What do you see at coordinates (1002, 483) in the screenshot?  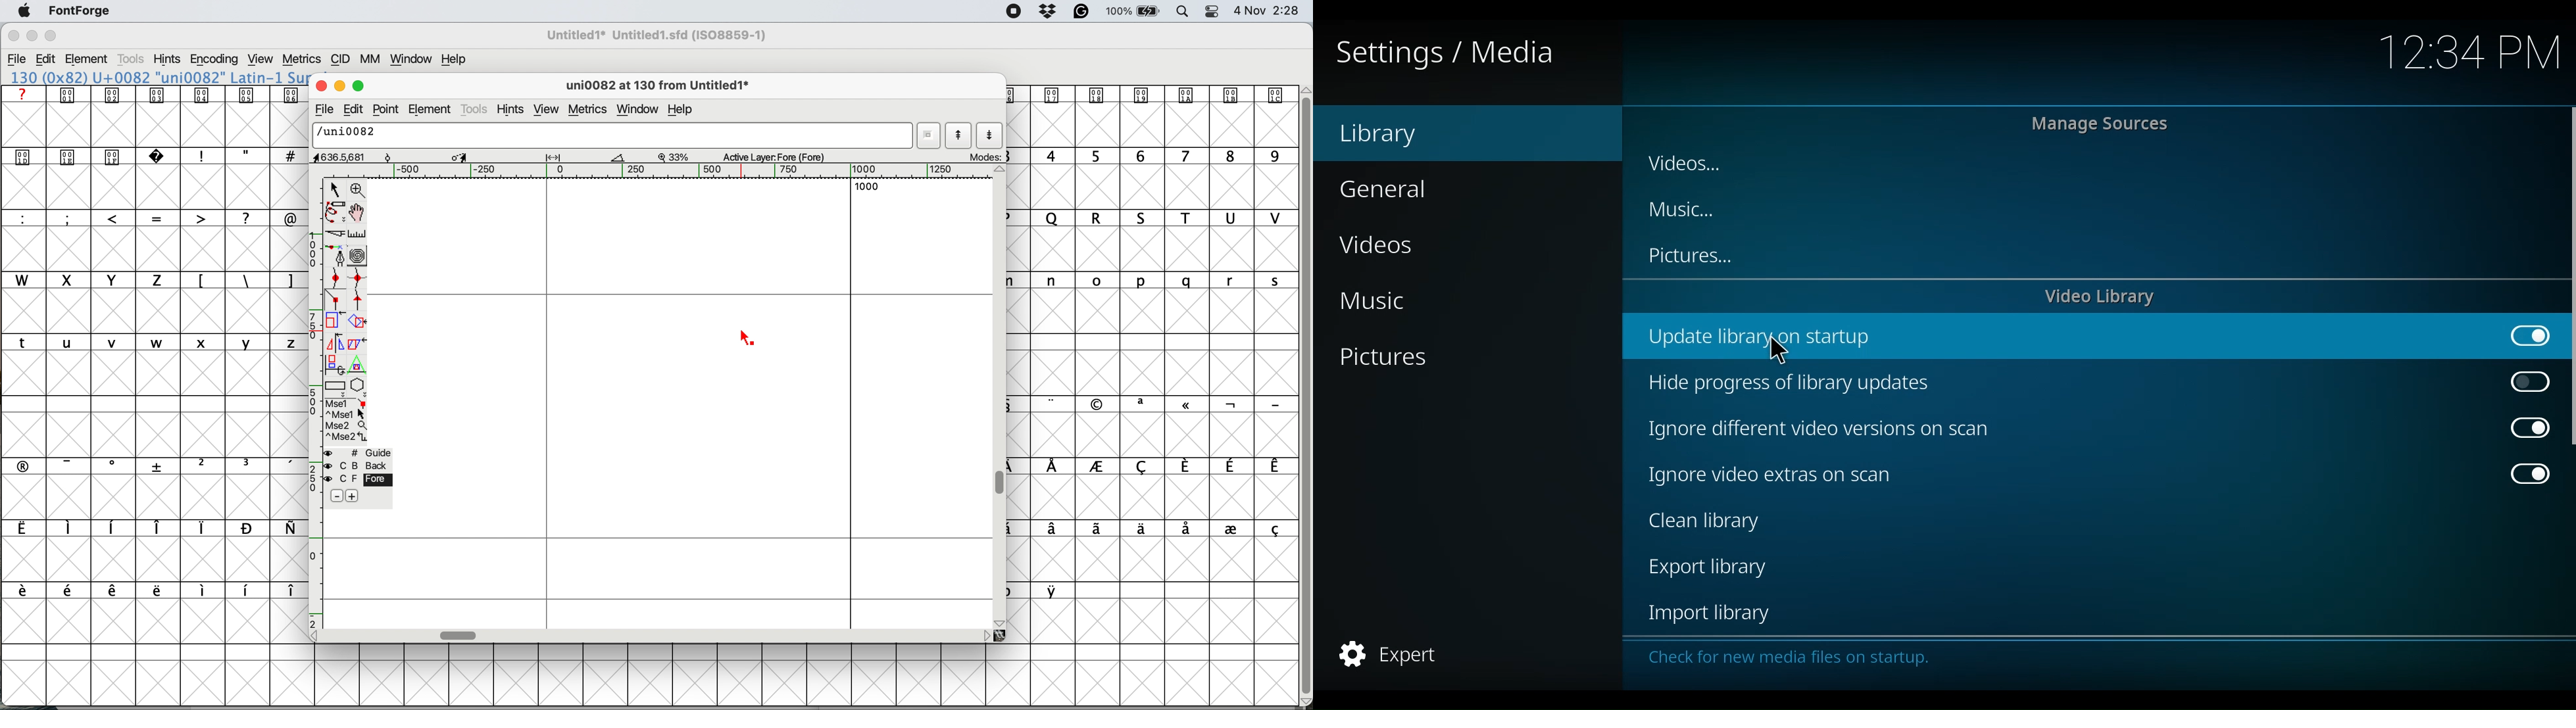 I see `vertical scroll bar` at bounding box center [1002, 483].